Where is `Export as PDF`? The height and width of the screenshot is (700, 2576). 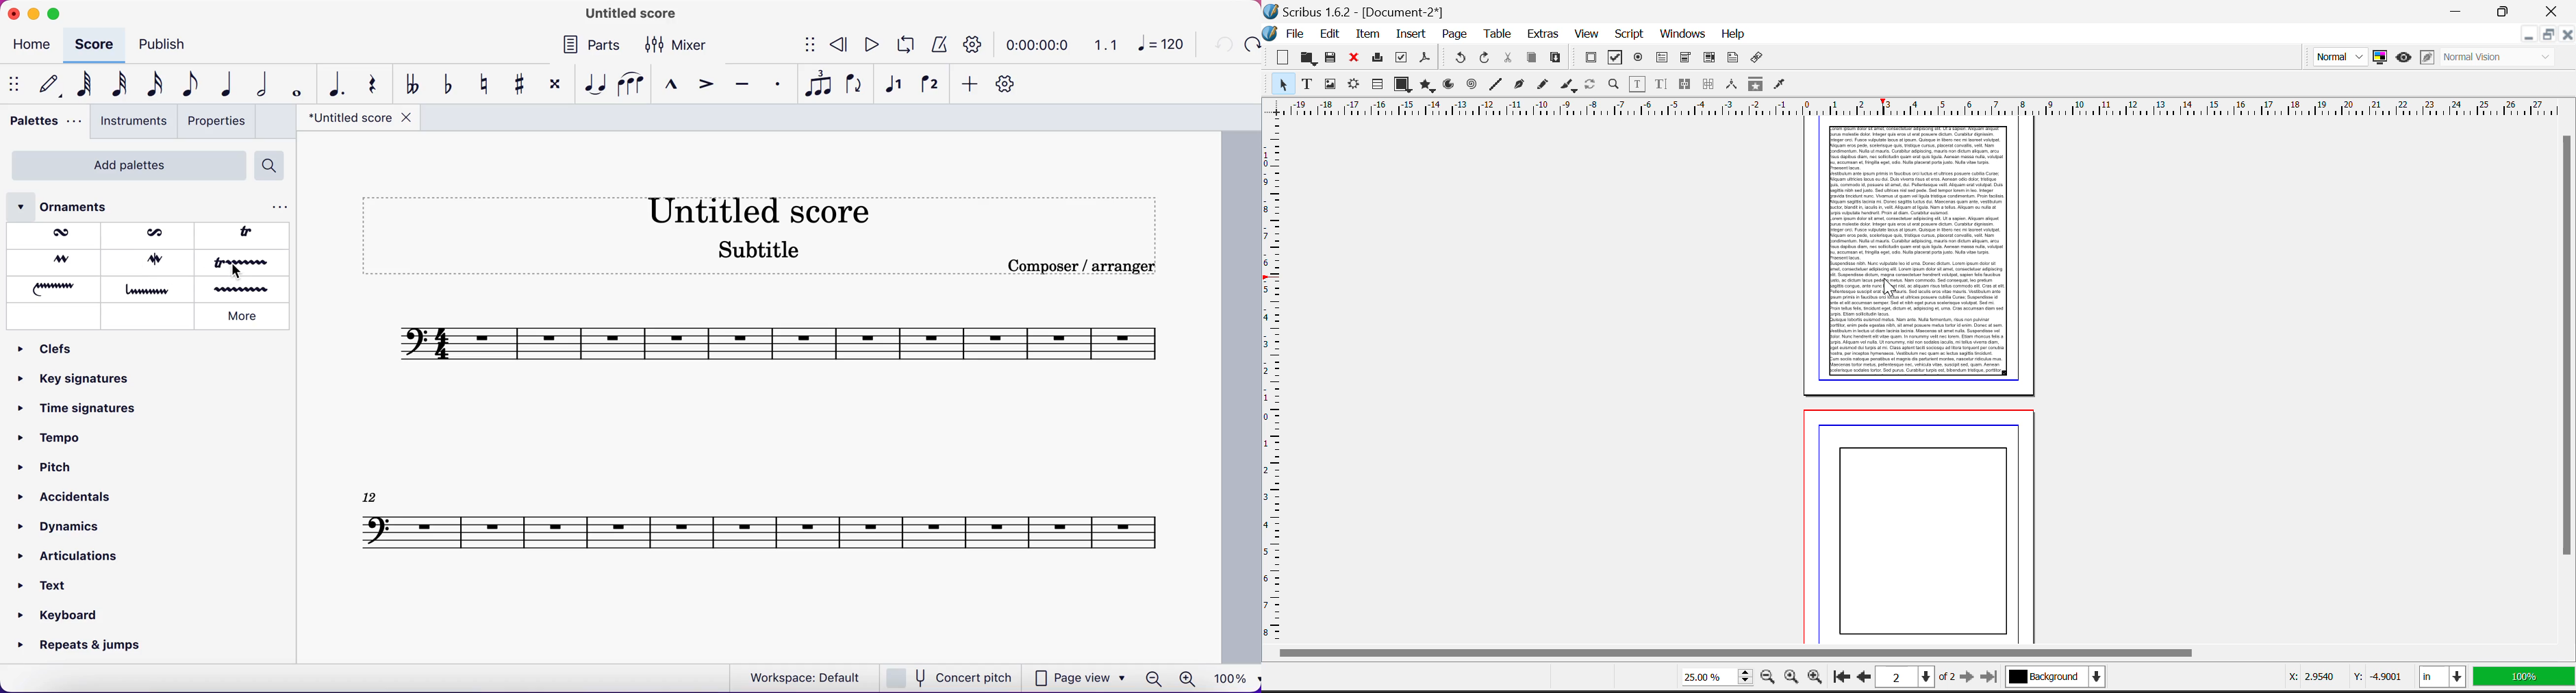
Export as PDF is located at coordinates (1426, 61).